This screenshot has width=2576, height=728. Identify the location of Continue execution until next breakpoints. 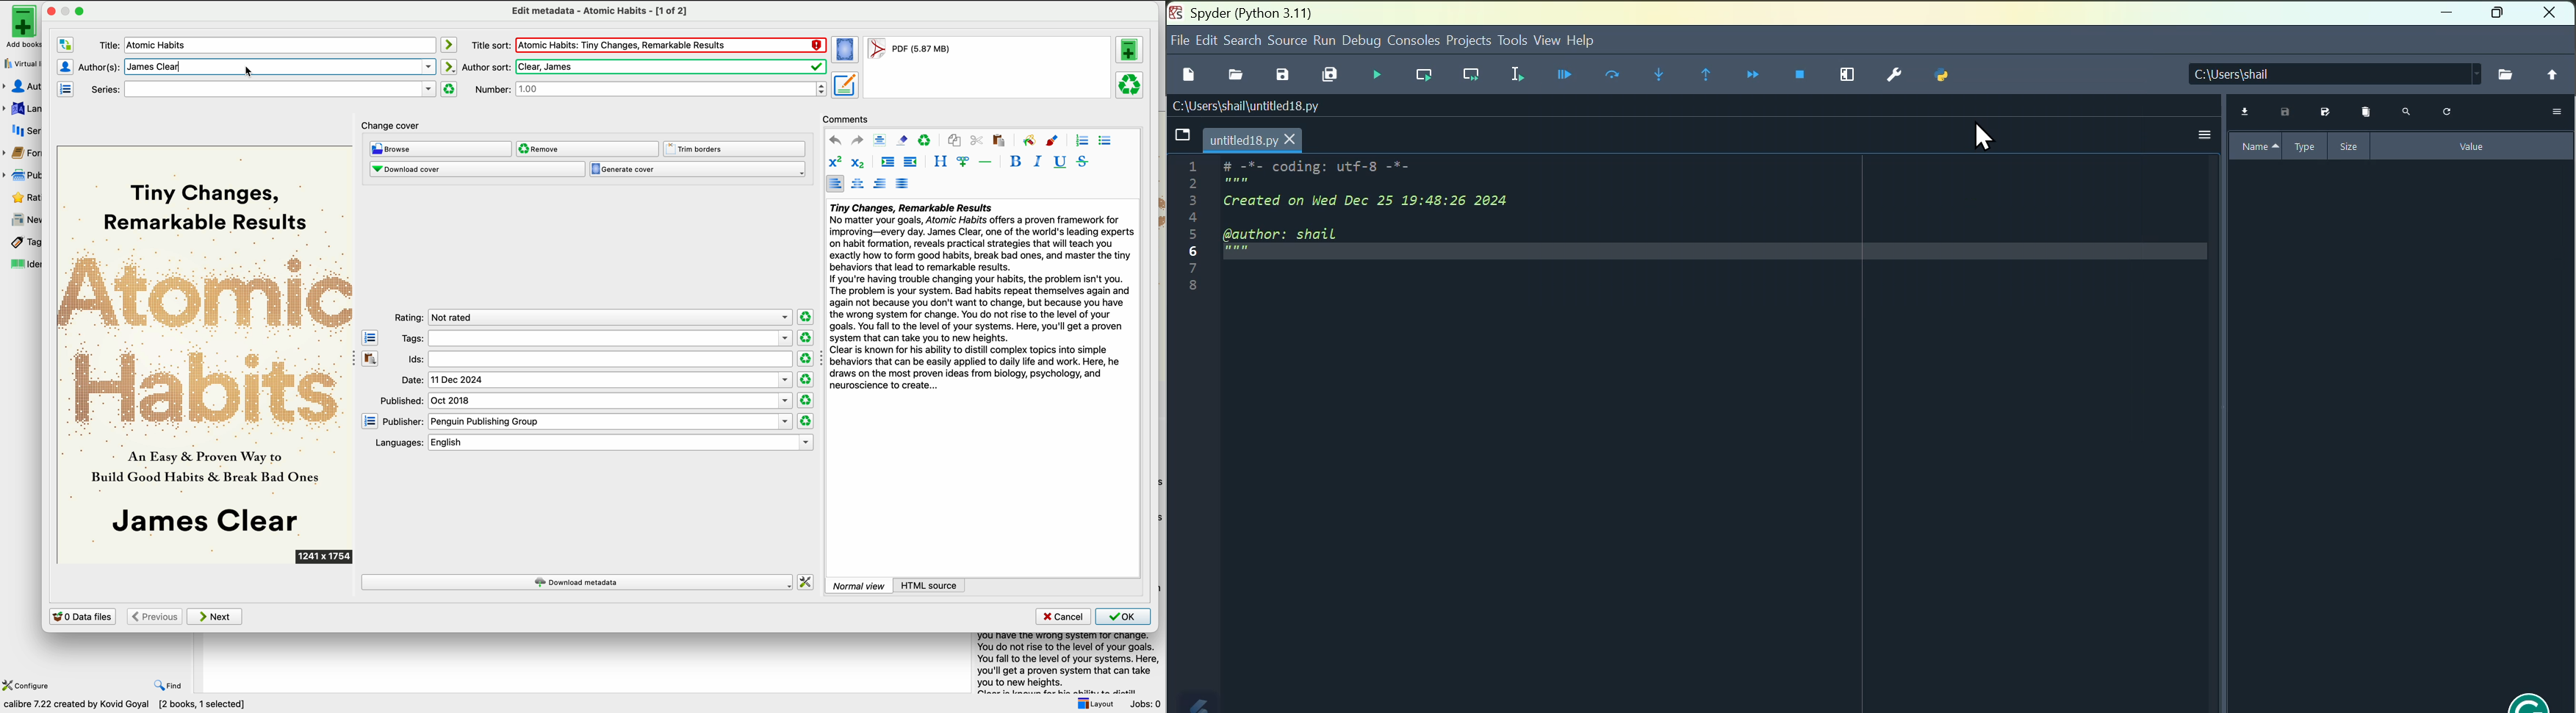
(1754, 78).